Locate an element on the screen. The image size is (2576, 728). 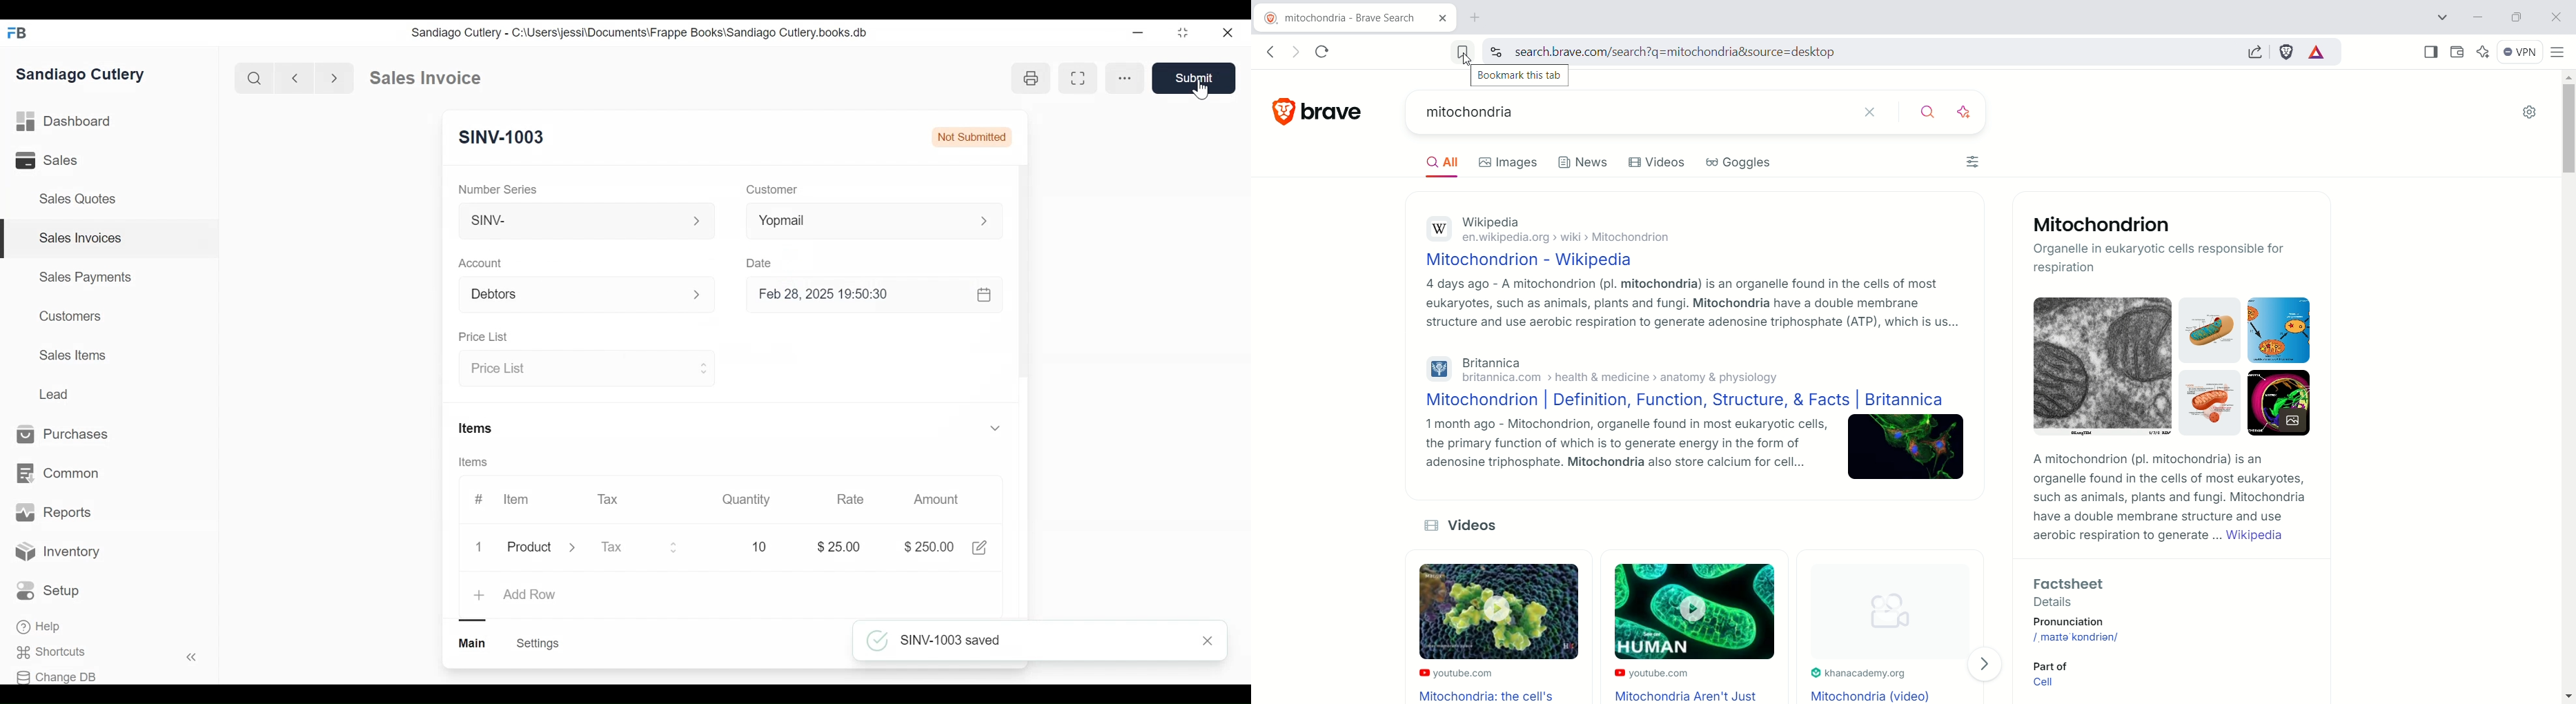
Items is located at coordinates (474, 462).